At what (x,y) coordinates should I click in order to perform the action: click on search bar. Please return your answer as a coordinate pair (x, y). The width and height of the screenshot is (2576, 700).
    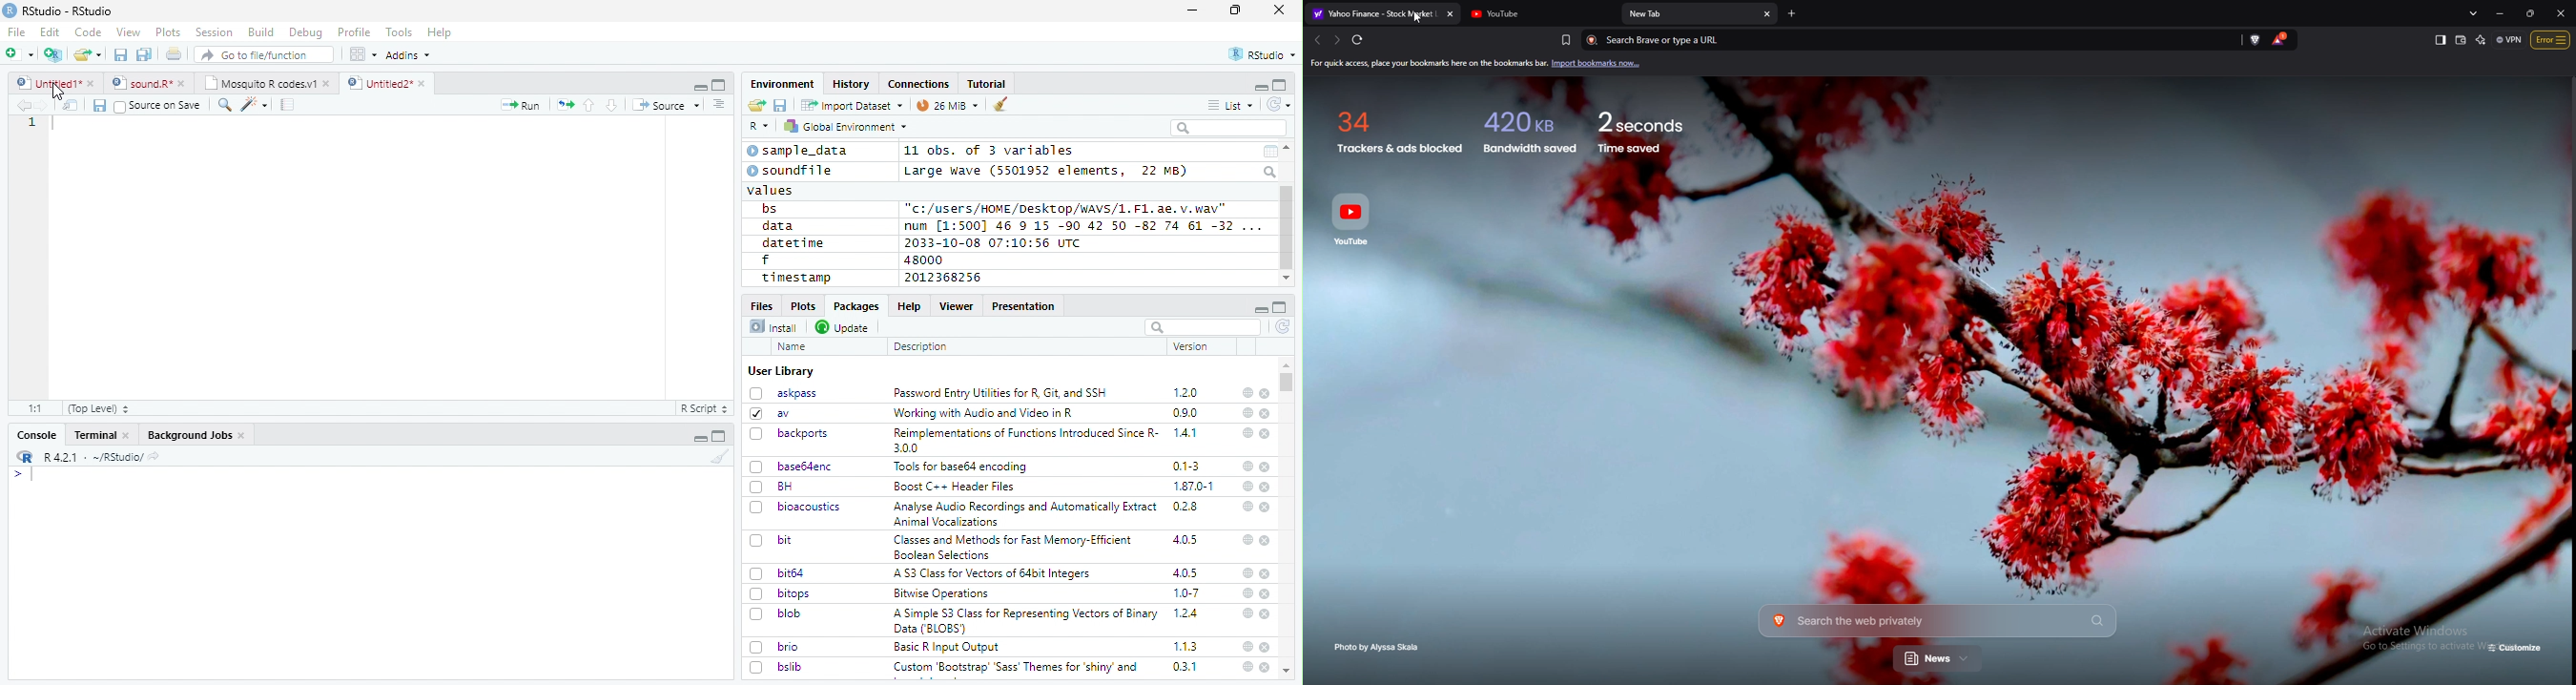
    Looking at the image, I should click on (1201, 326).